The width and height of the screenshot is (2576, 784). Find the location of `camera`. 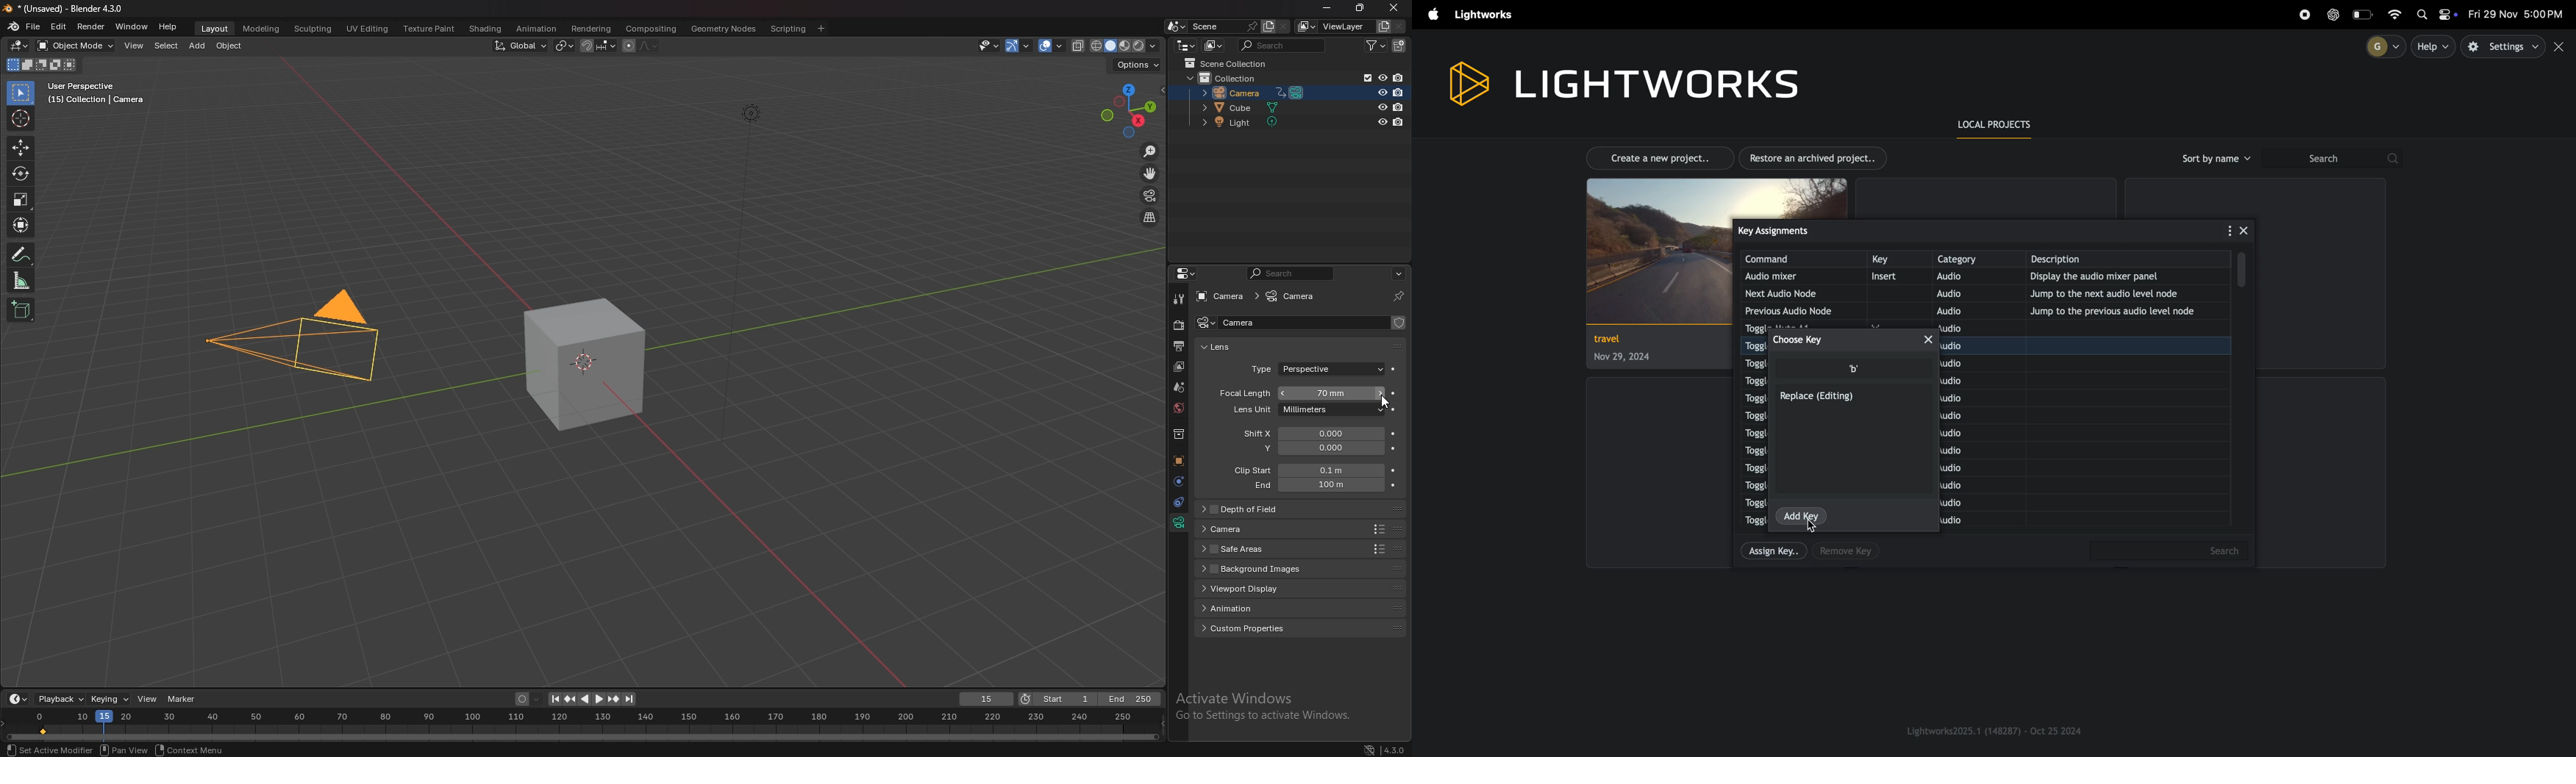

camera is located at coordinates (1249, 92).